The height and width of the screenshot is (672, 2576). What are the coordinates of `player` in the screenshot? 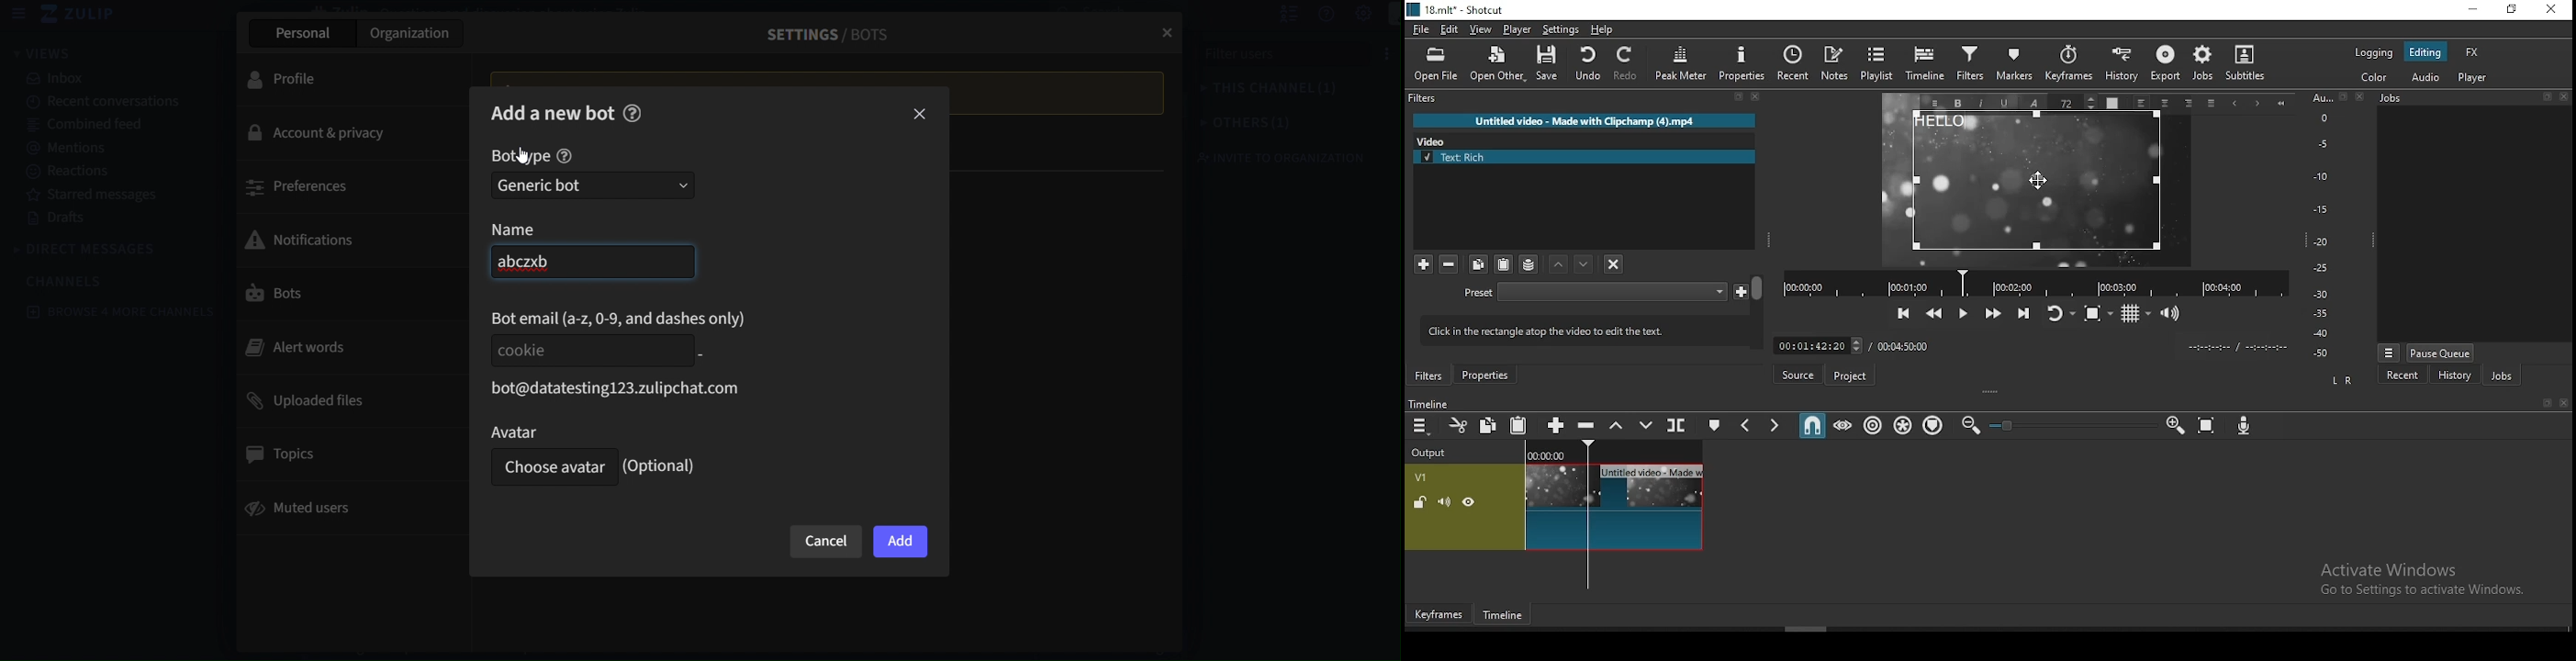 It's located at (1518, 29).